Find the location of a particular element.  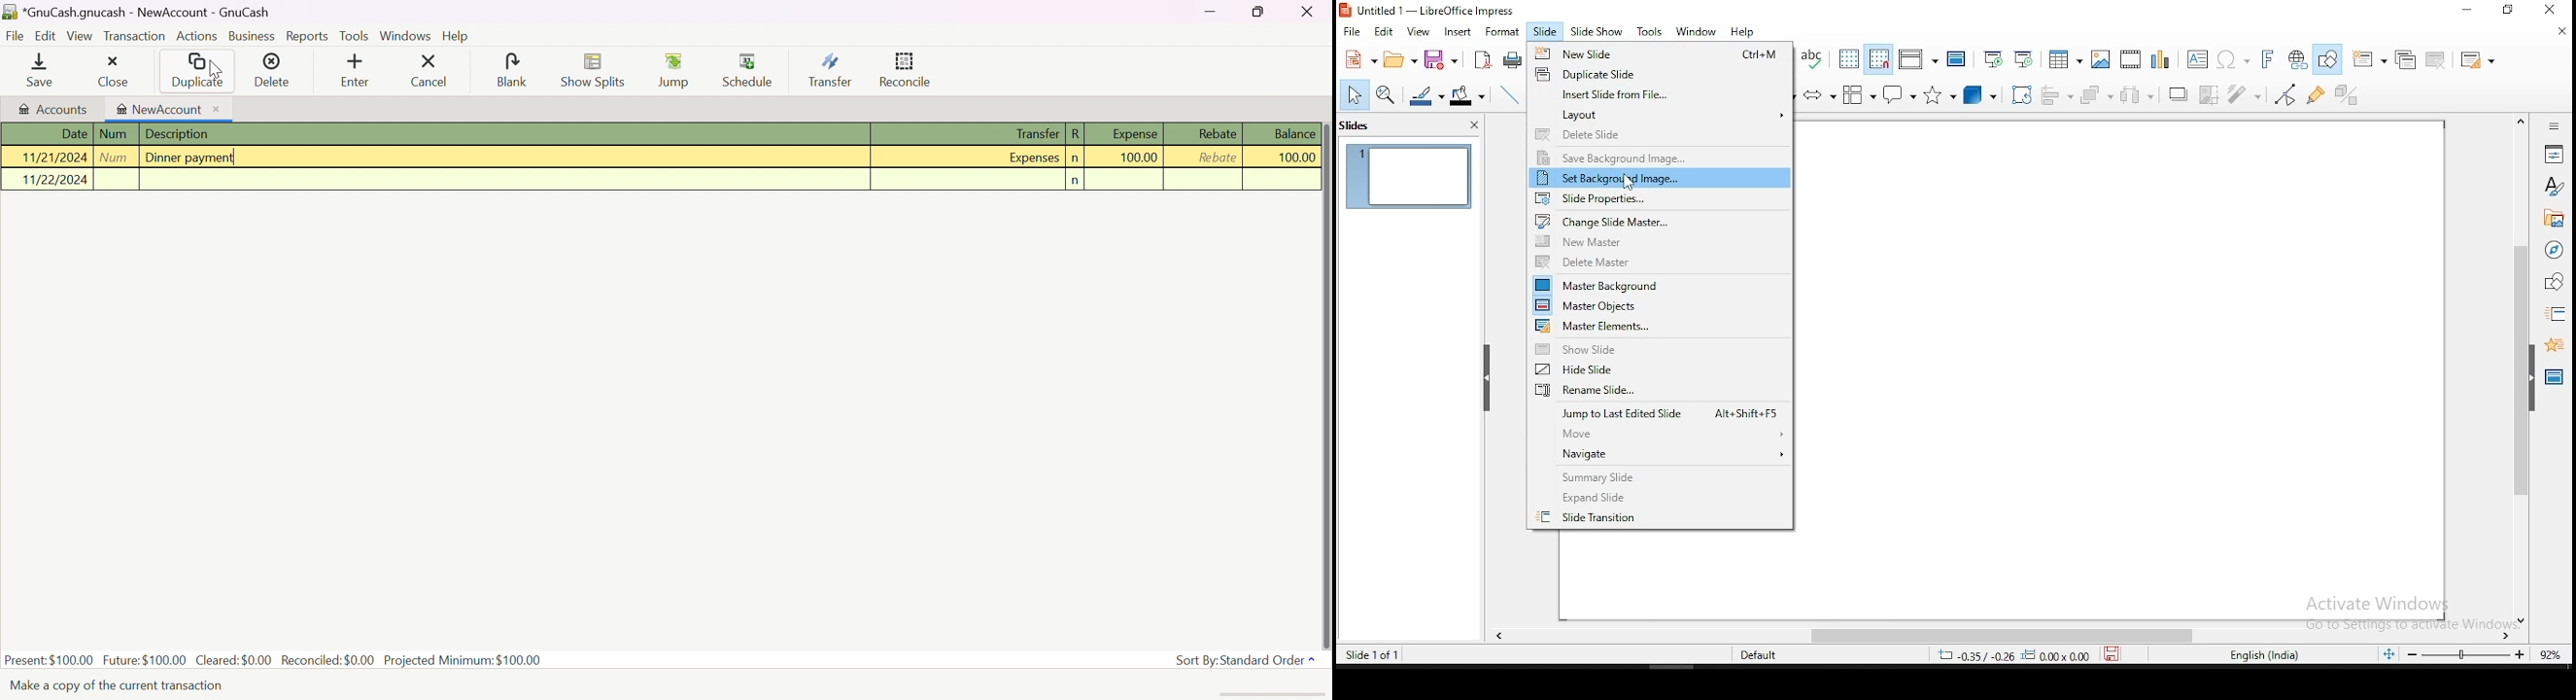

start from first slide is located at coordinates (1993, 57).